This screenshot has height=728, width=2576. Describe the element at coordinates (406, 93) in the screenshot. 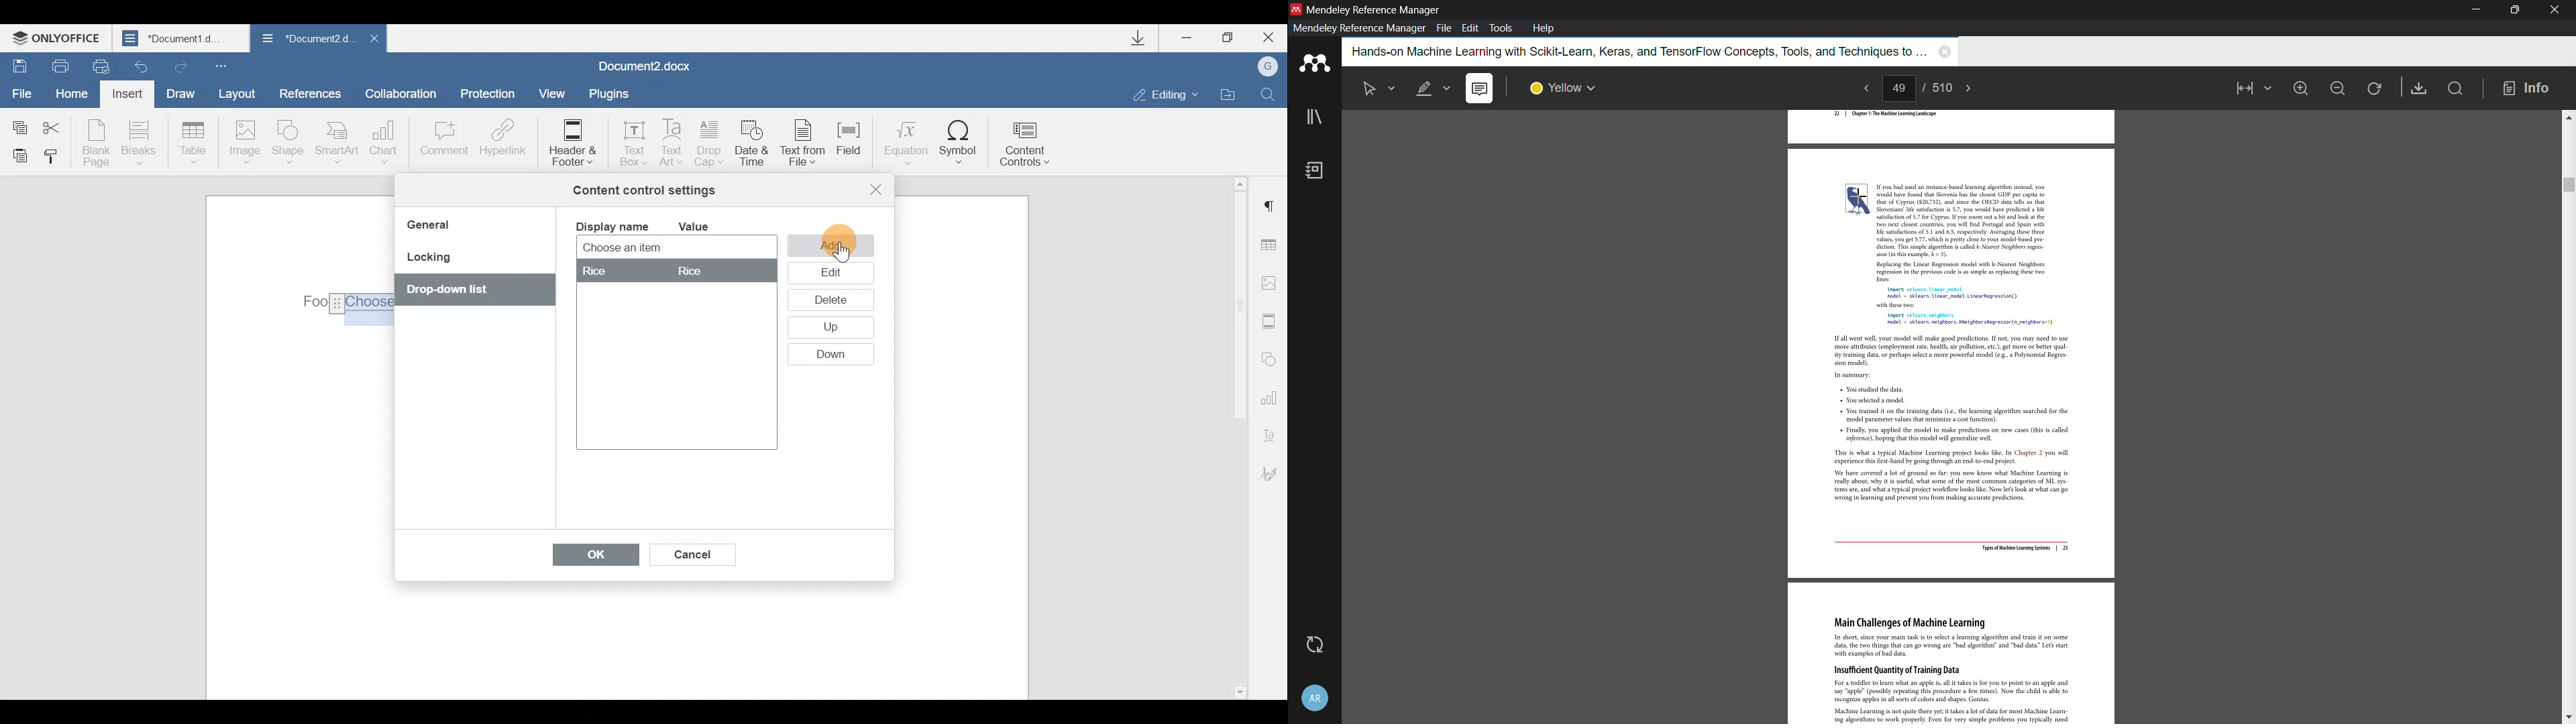

I see `Collaboration` at that location.